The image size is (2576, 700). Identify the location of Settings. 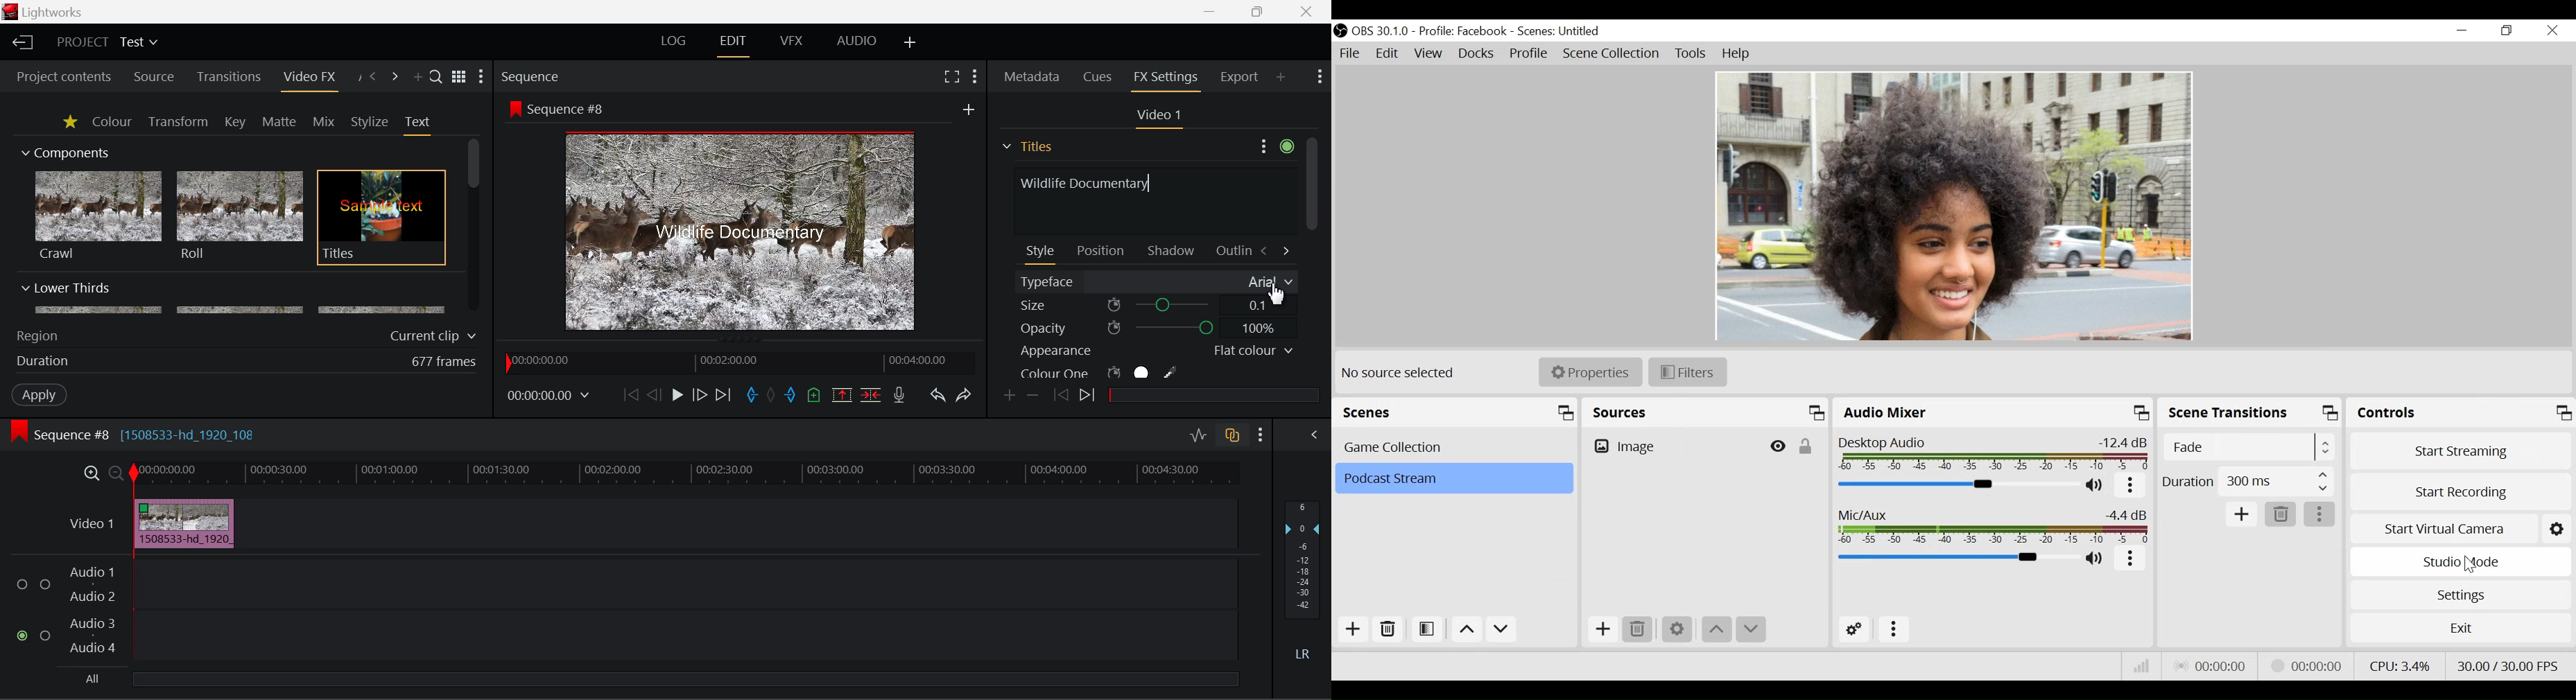
(2459, 595).